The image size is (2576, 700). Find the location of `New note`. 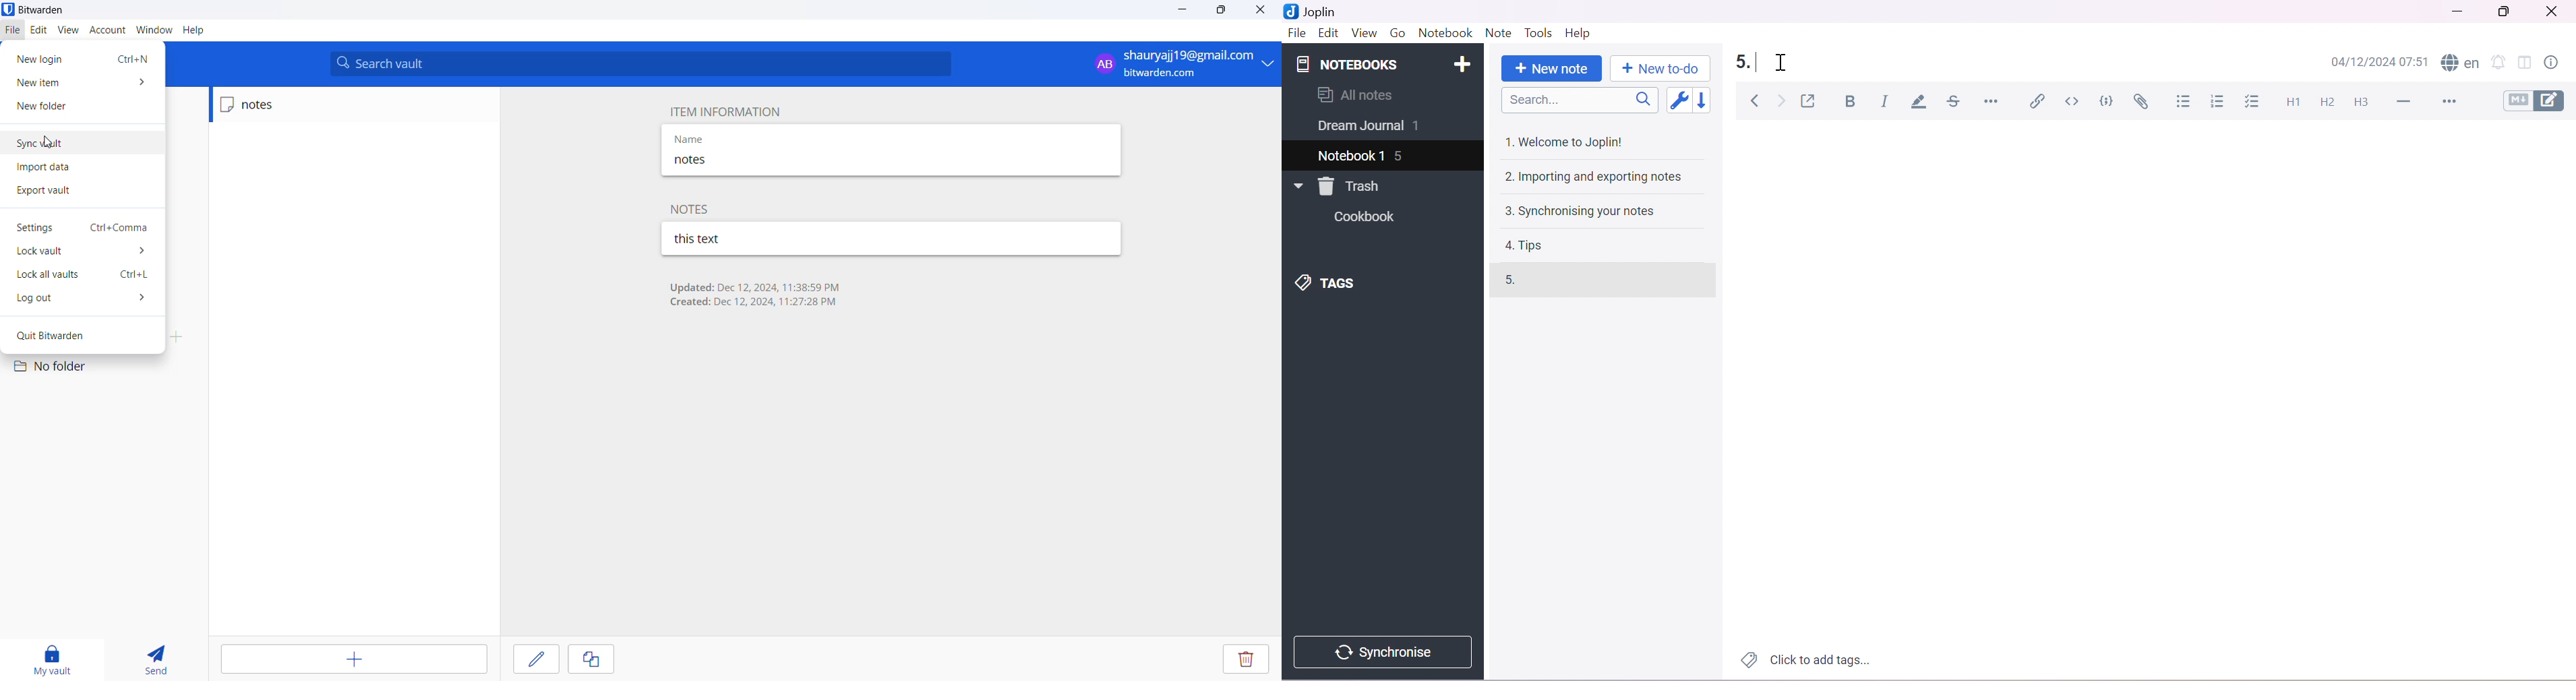

New note is located at coordinates (1549, 69).